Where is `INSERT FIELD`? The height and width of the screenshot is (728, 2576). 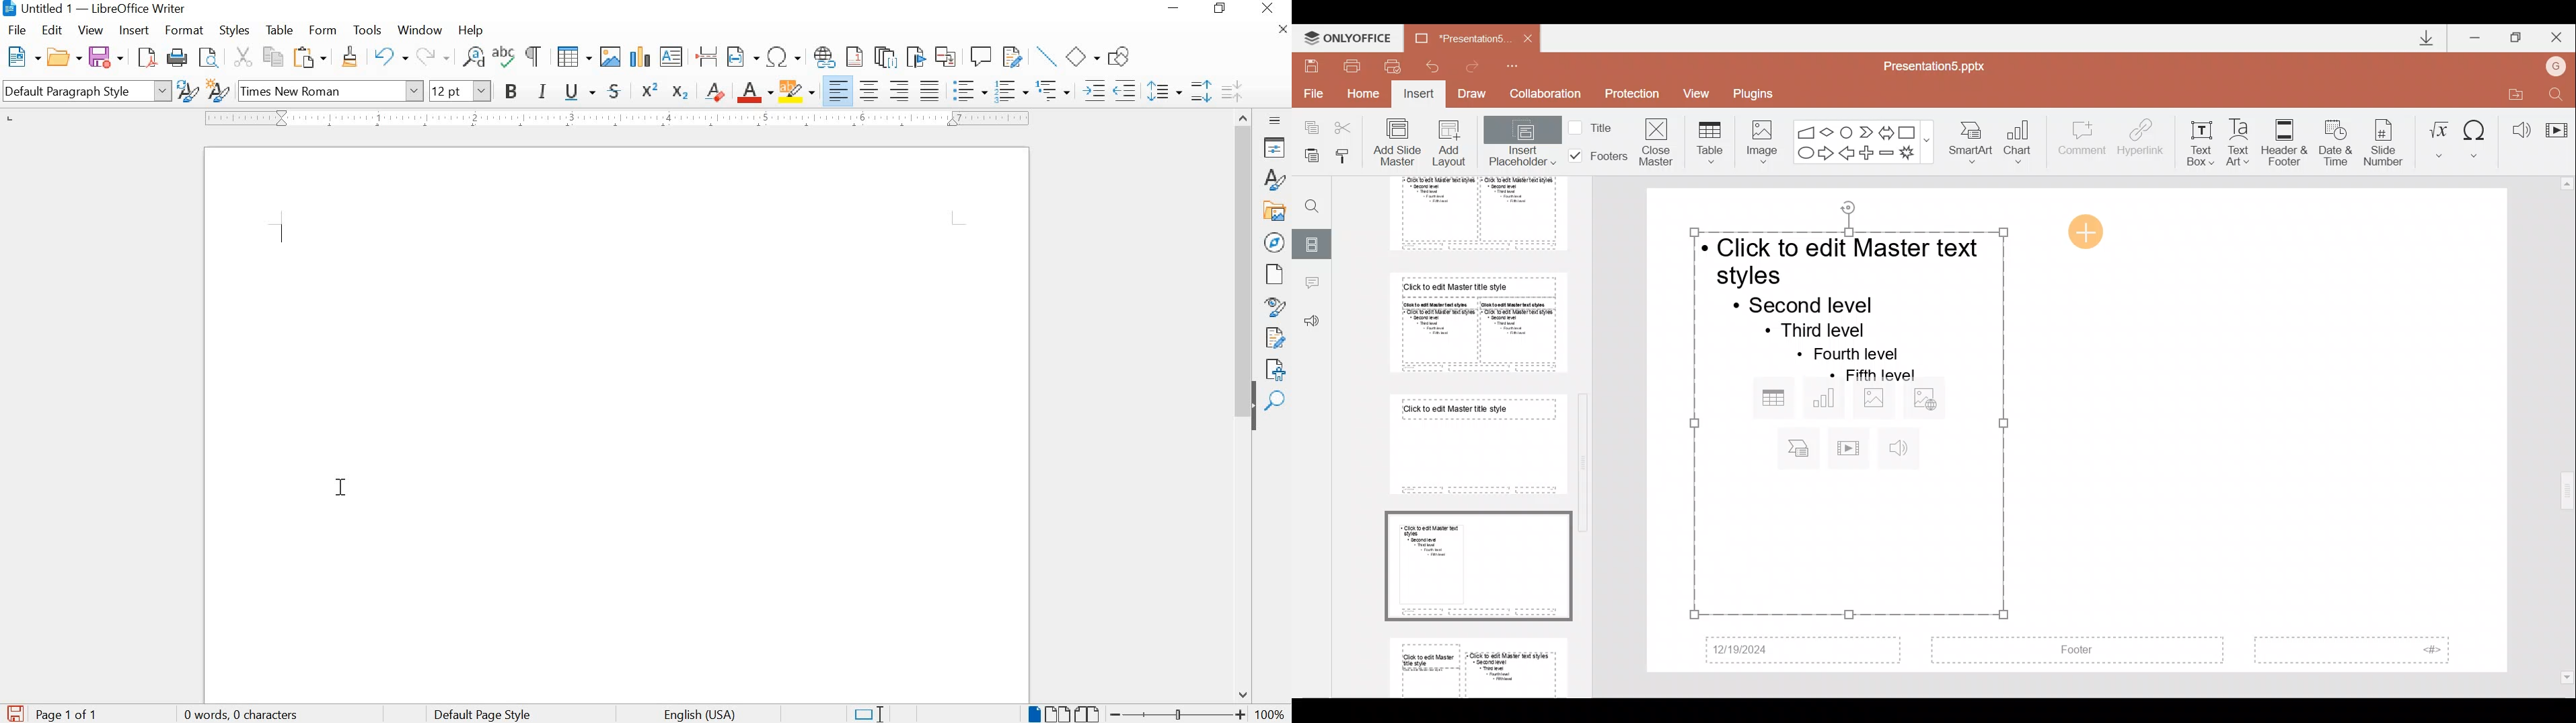
INSERT FIELD is located at coordinates (741, 58).